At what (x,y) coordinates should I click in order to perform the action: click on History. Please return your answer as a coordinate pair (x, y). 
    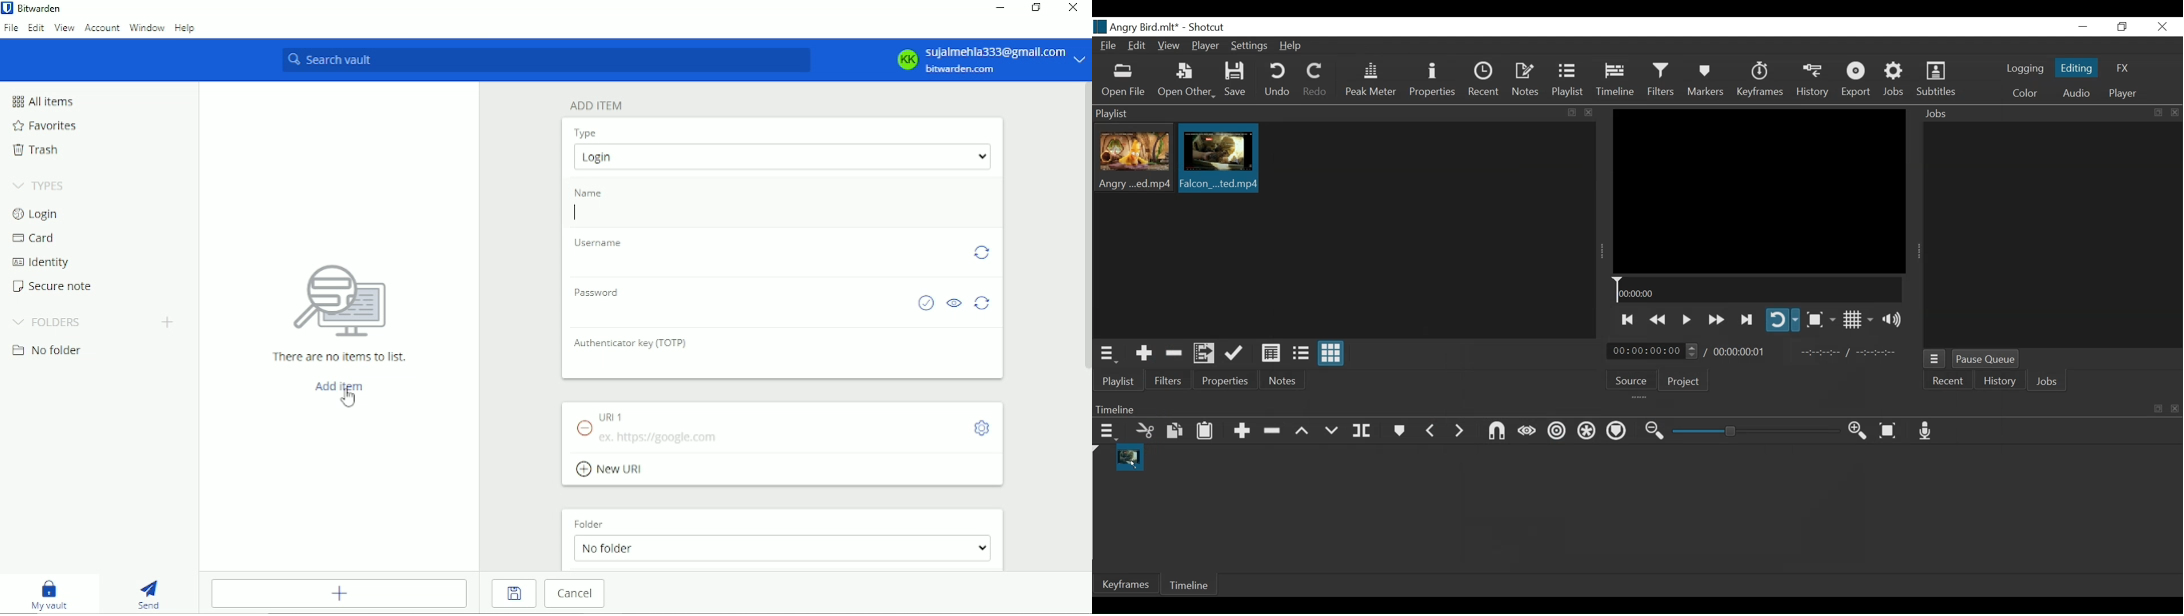
    Looking at the image, I should click on (2000, 383).